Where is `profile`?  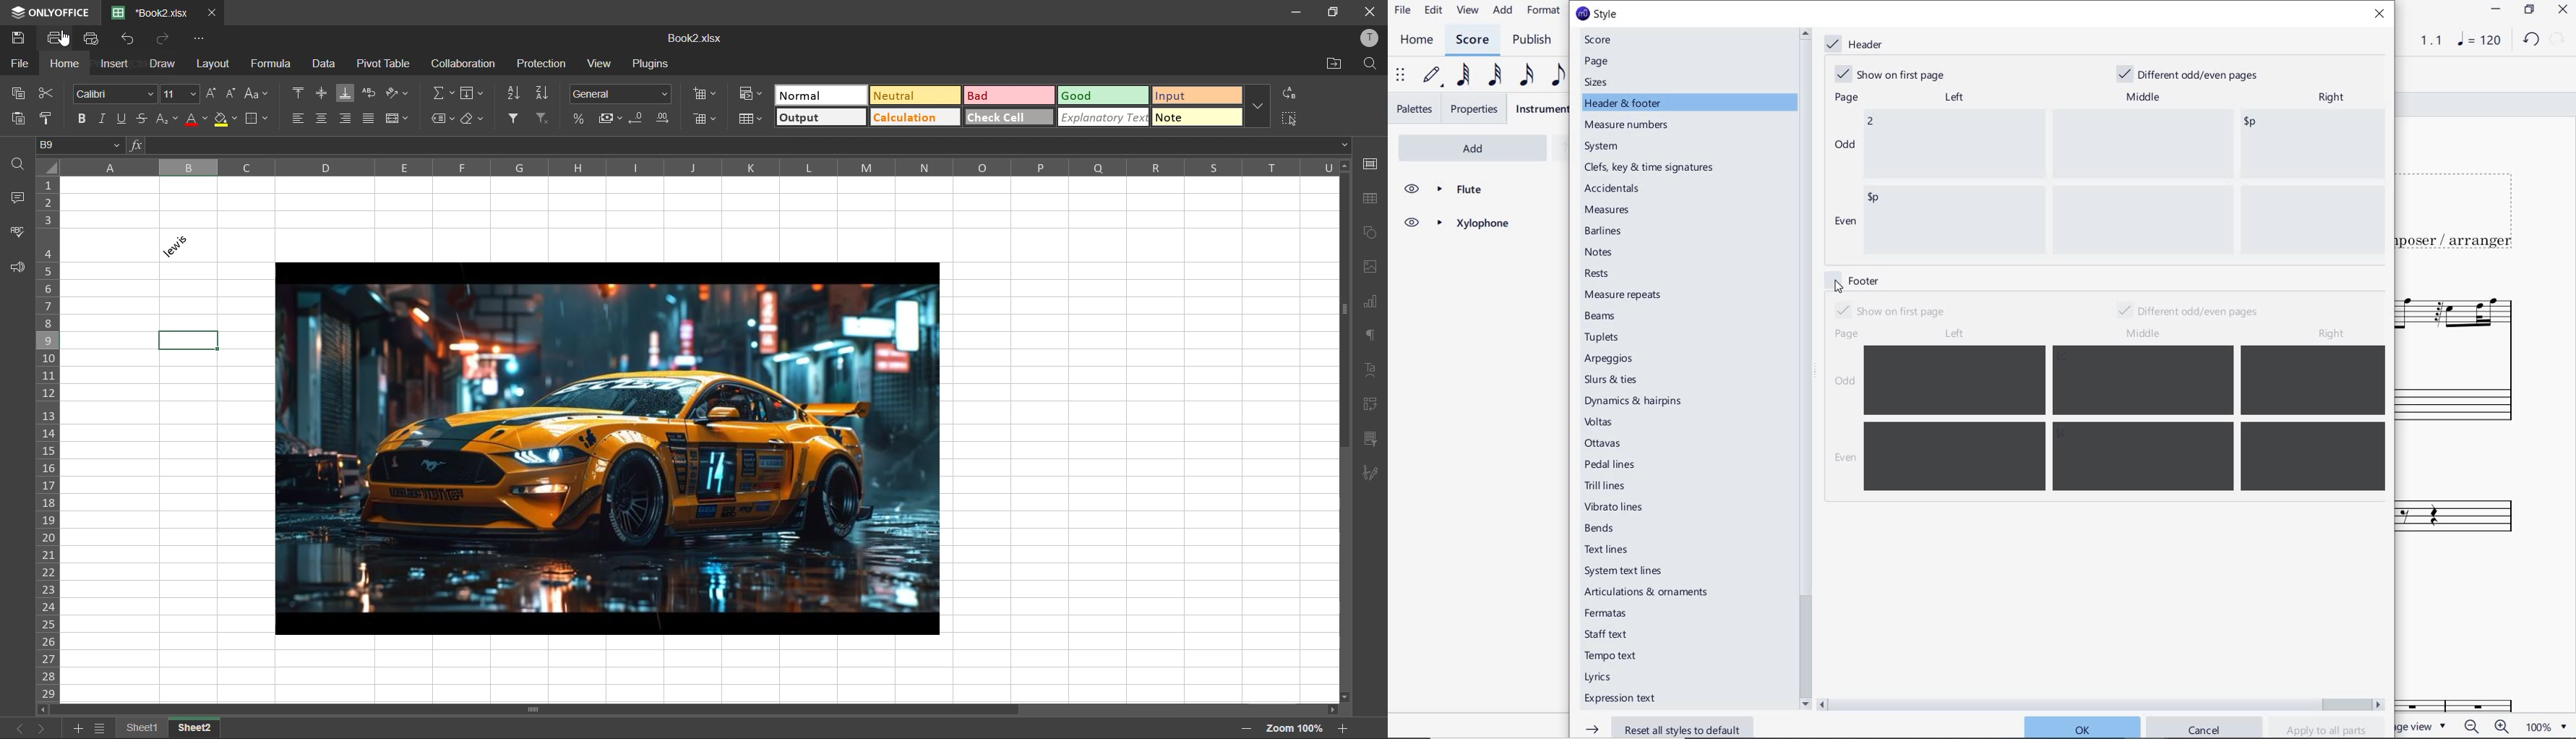 profile is located at coordinates (1370, 38).